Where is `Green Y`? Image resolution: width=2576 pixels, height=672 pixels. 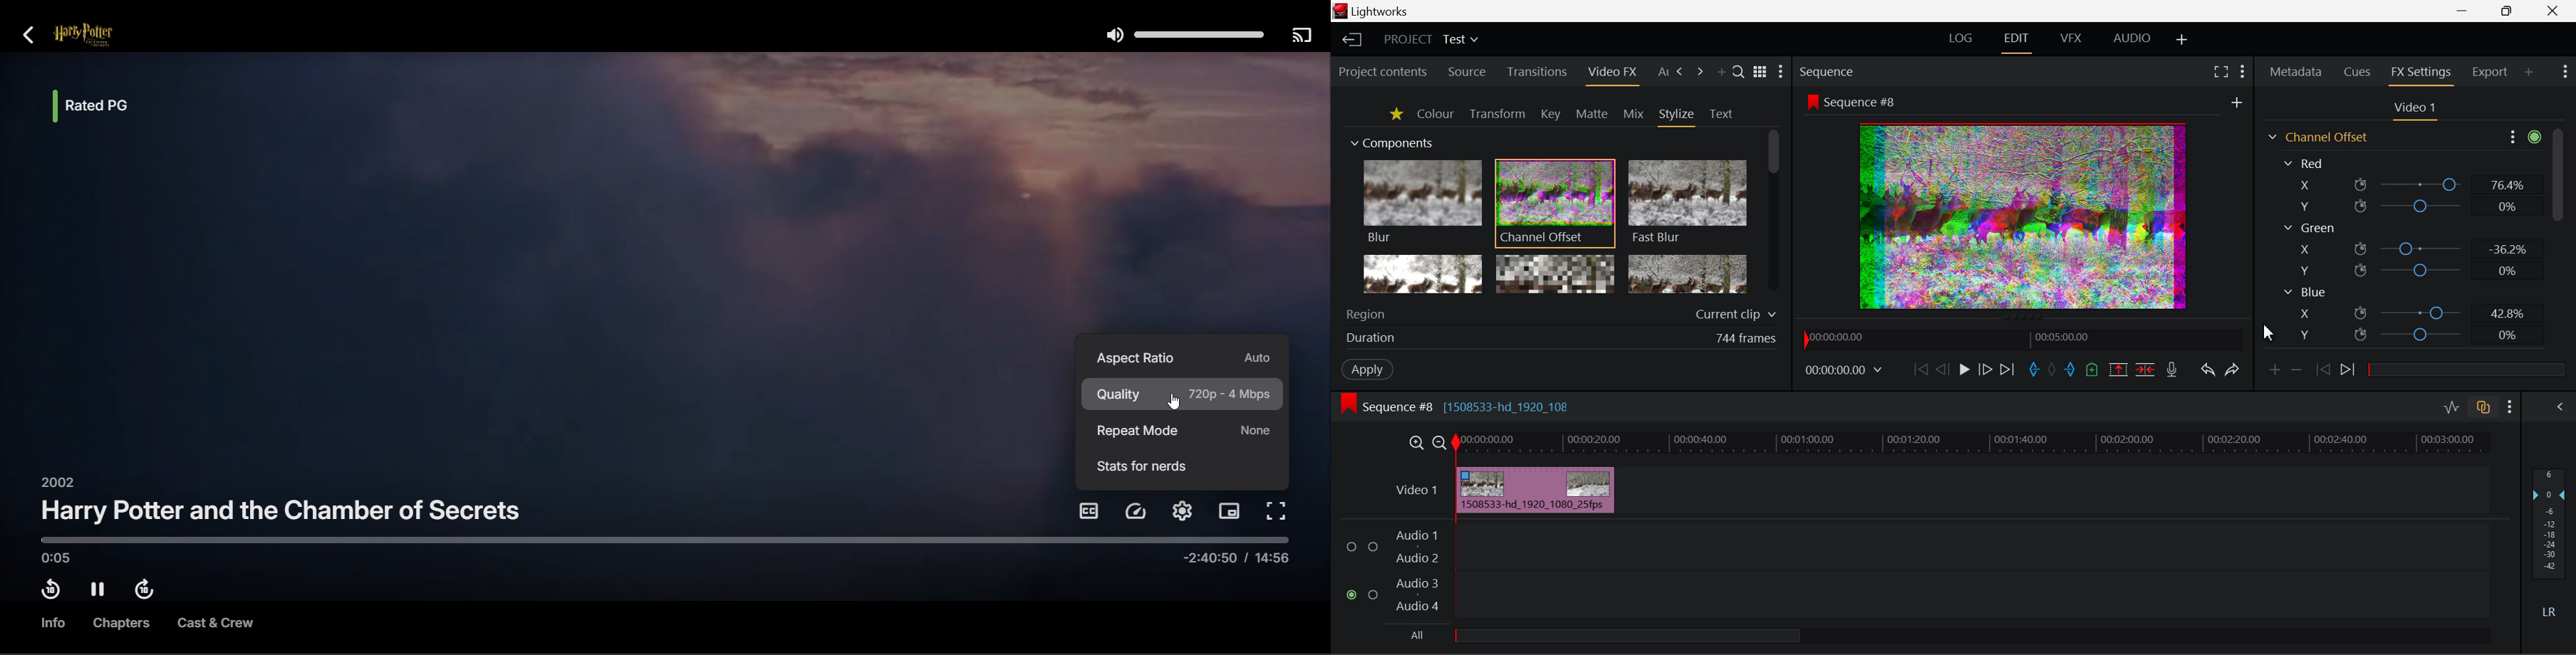 Green Y is located at coordinates (2409, 270).